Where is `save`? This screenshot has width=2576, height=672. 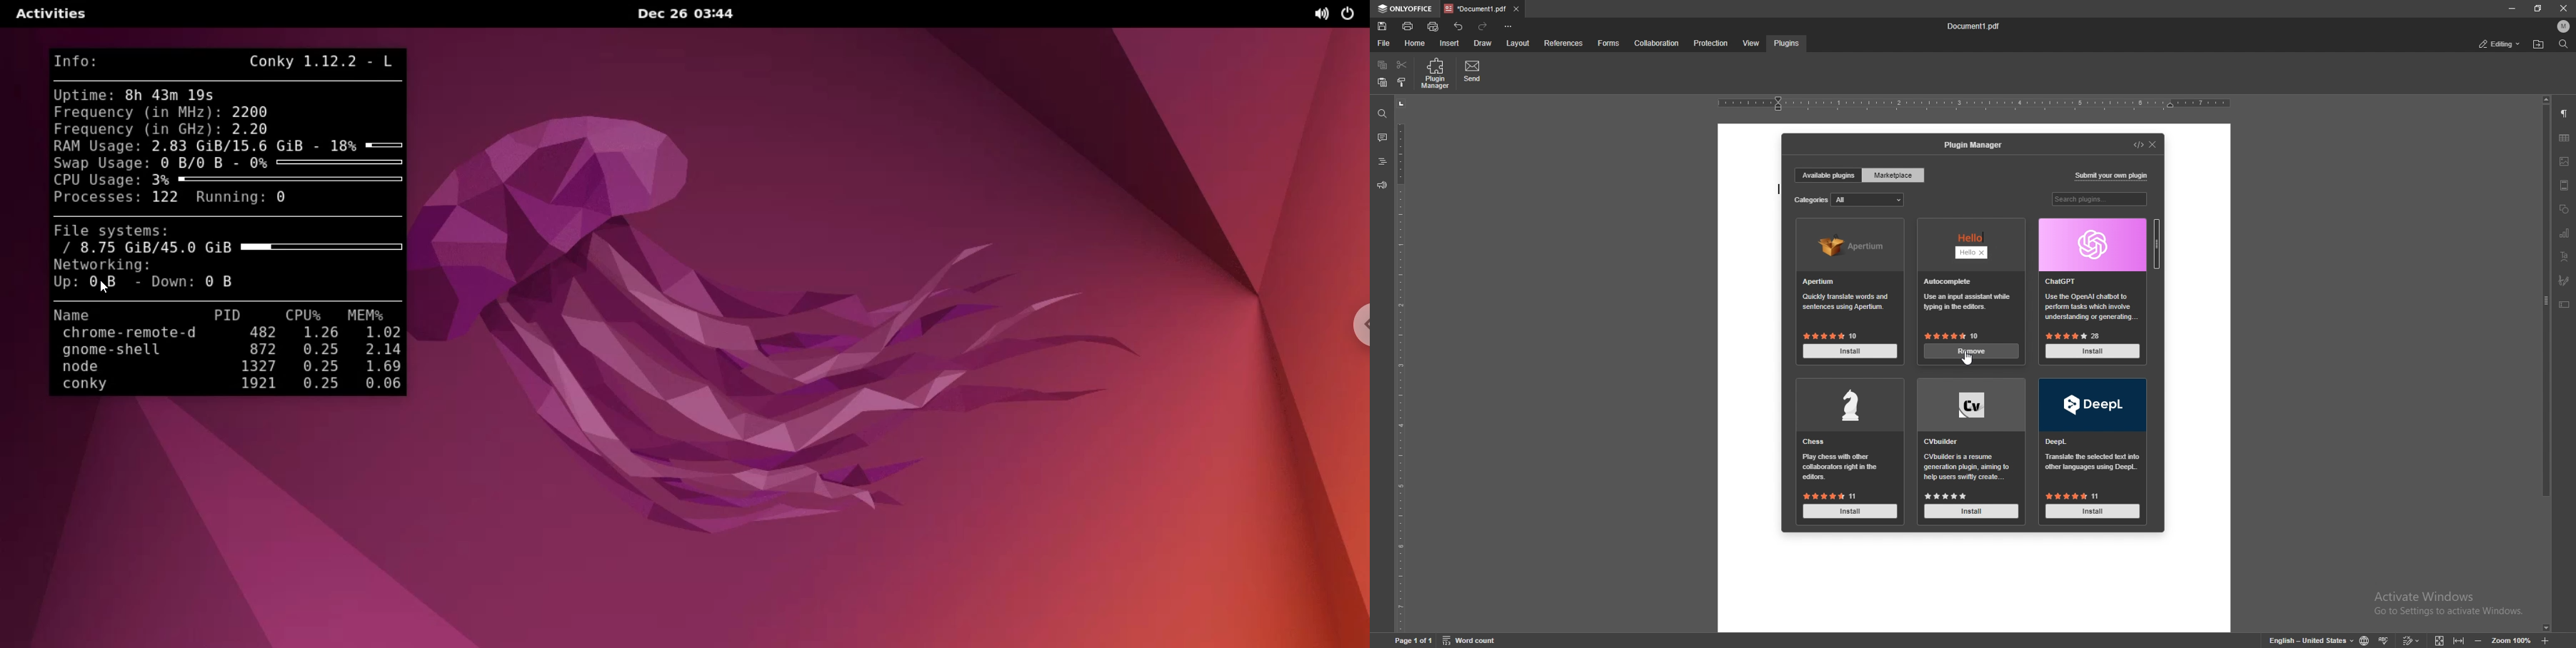 save is located at coordinates (1382, 26).